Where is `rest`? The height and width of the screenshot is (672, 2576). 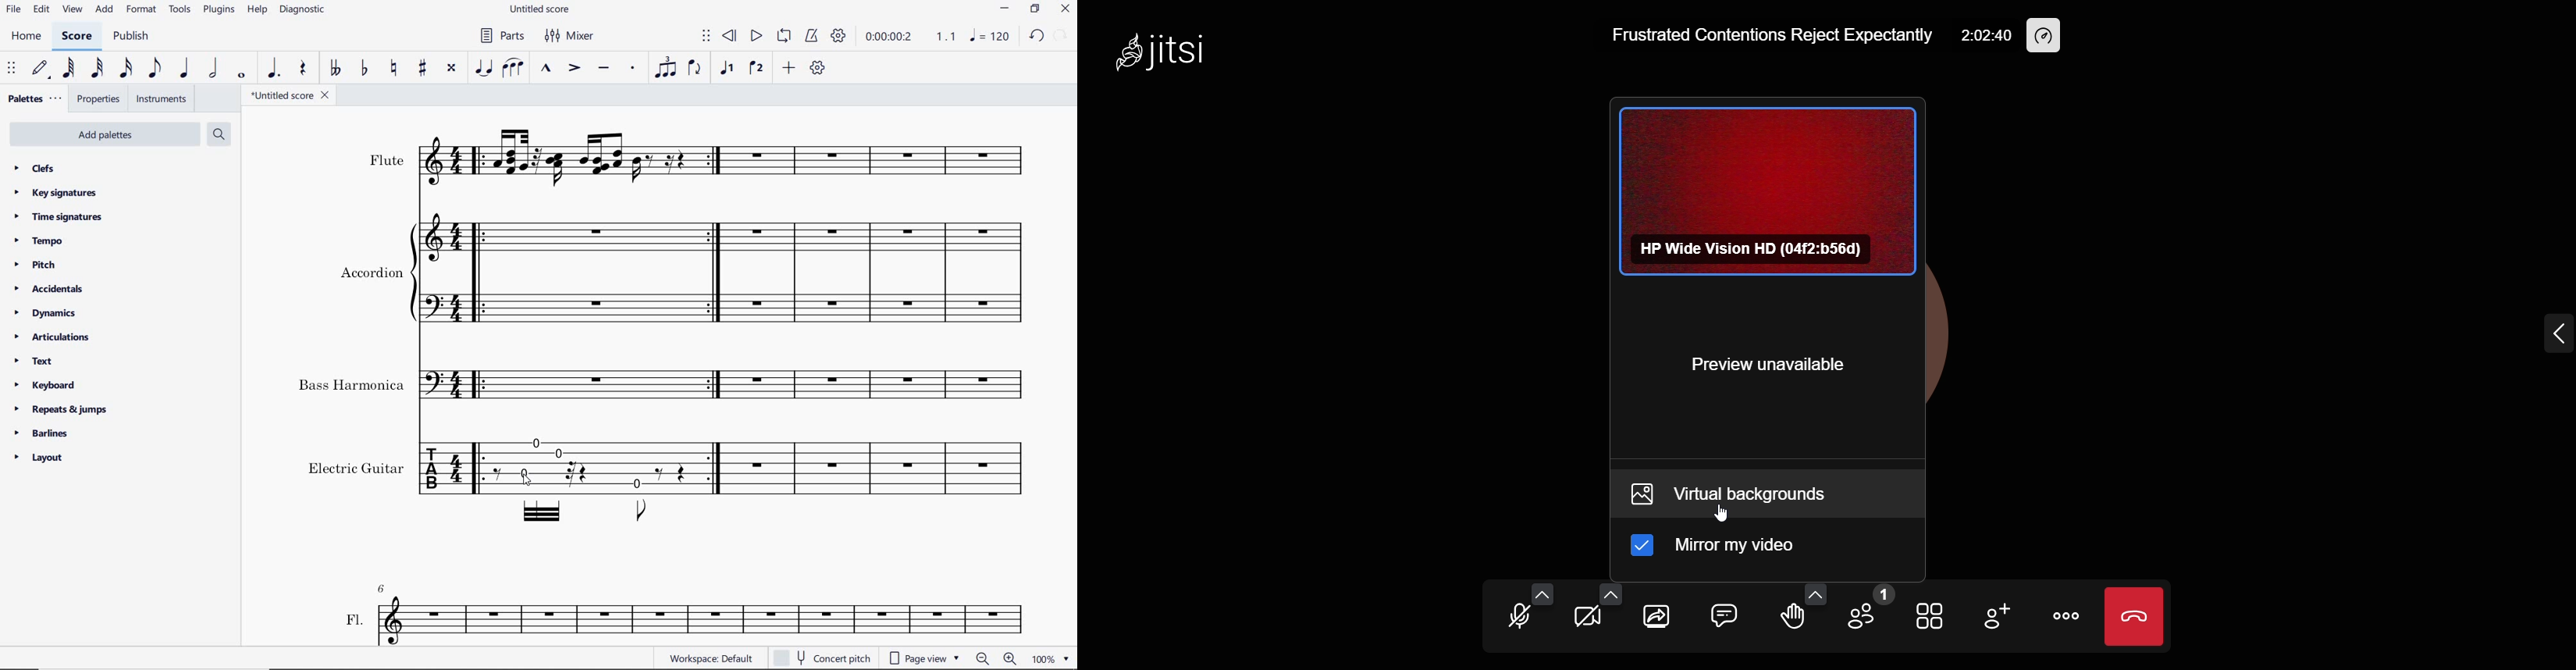
rest is located at coordinates (303, 71).